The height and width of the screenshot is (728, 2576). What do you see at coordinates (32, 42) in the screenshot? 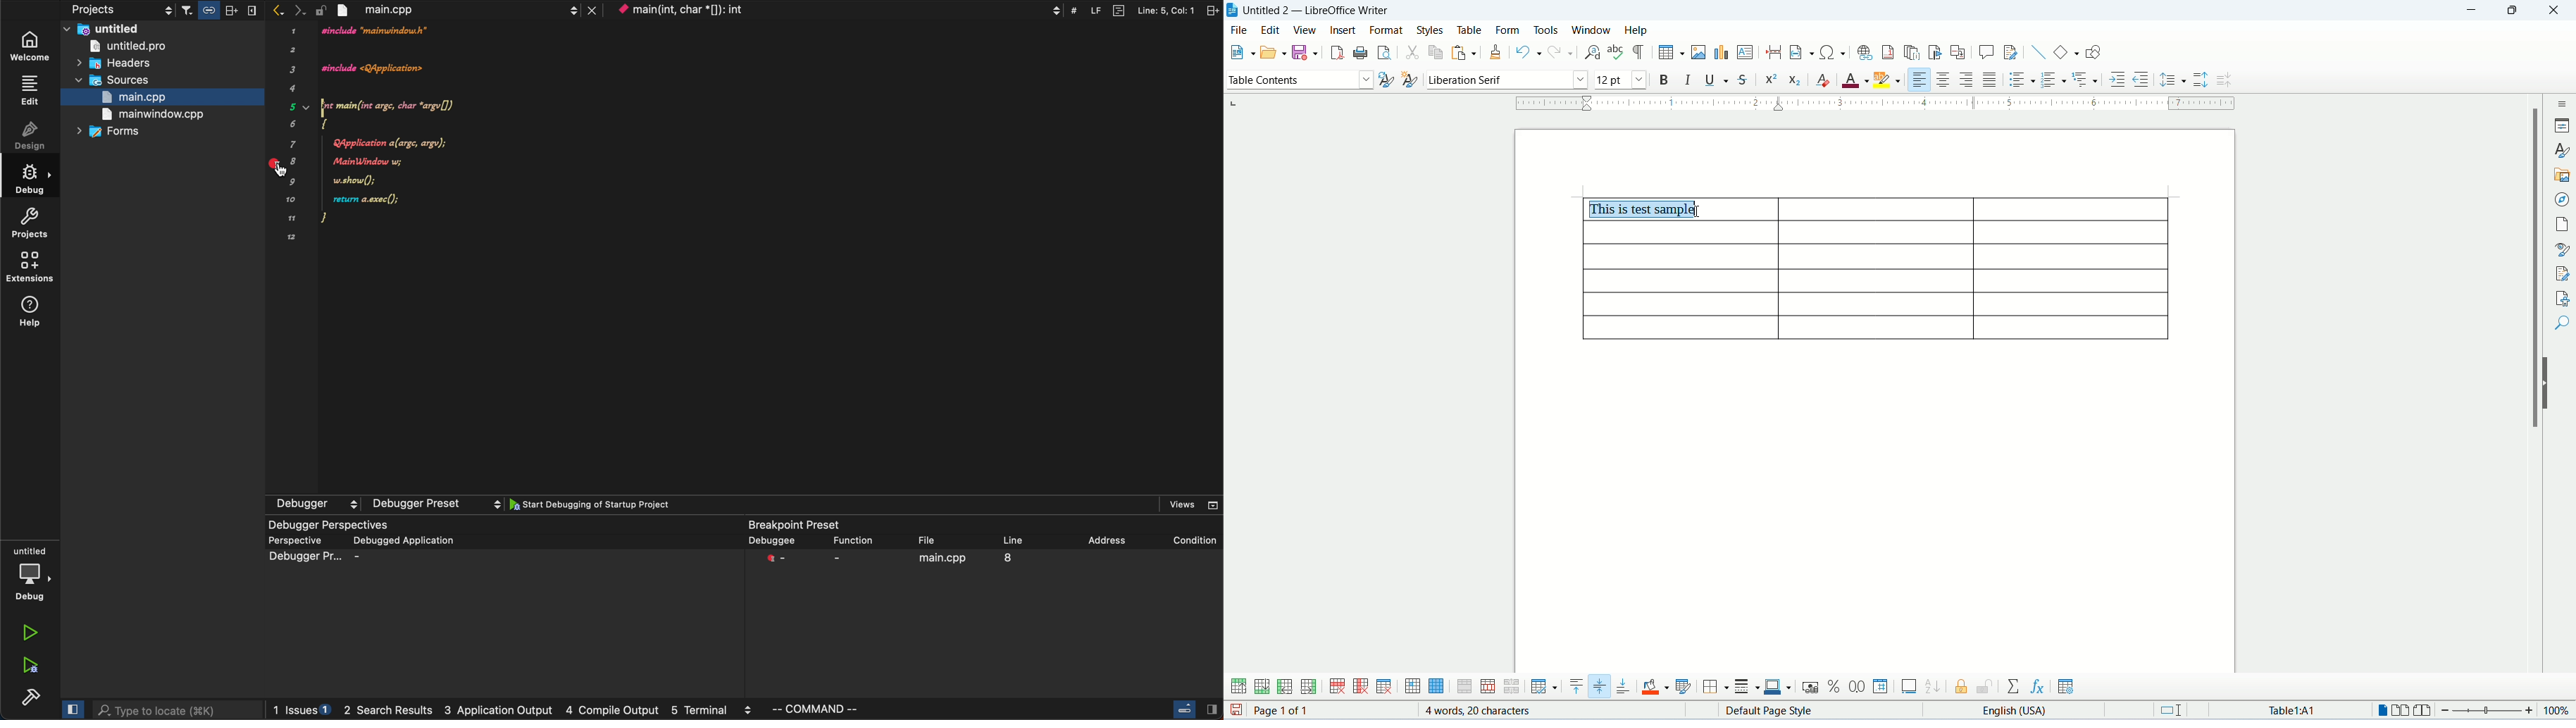
I see `welcome` at bounding box center [32, 42].